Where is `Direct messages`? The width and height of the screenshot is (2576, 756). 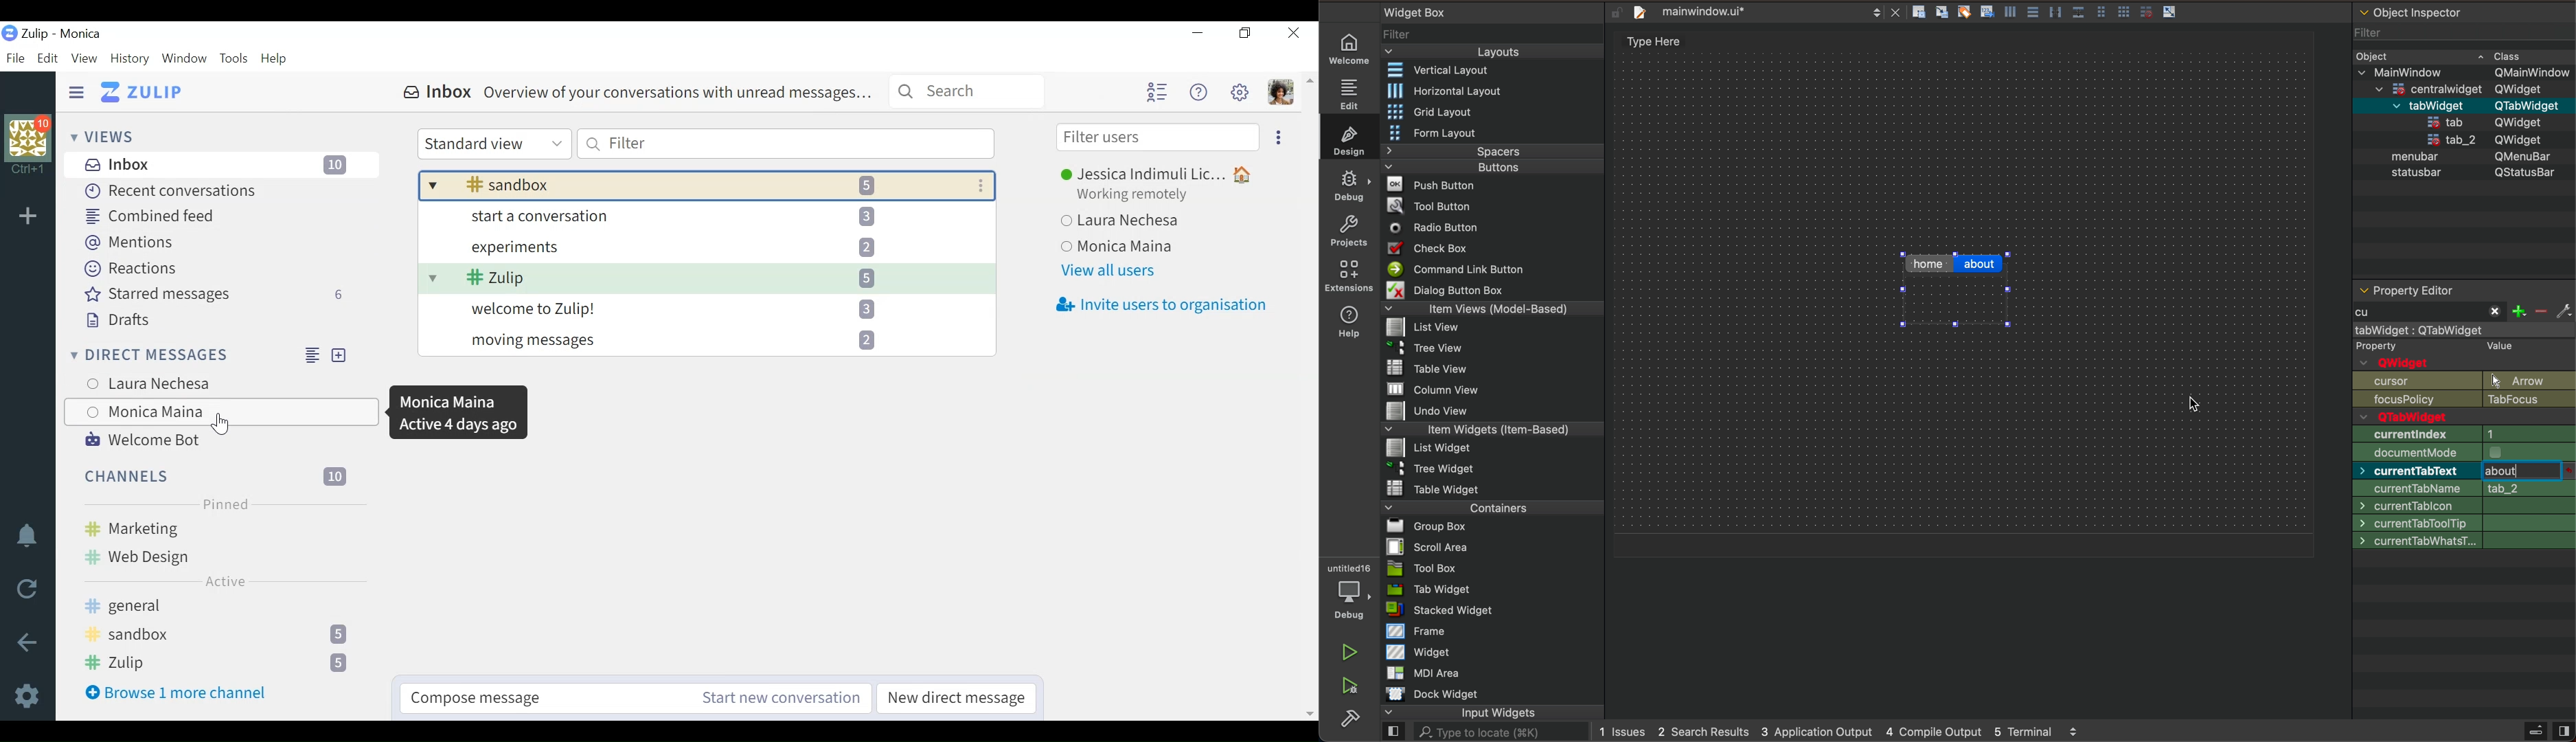
Direct messages is located at coordinates (183, 354).